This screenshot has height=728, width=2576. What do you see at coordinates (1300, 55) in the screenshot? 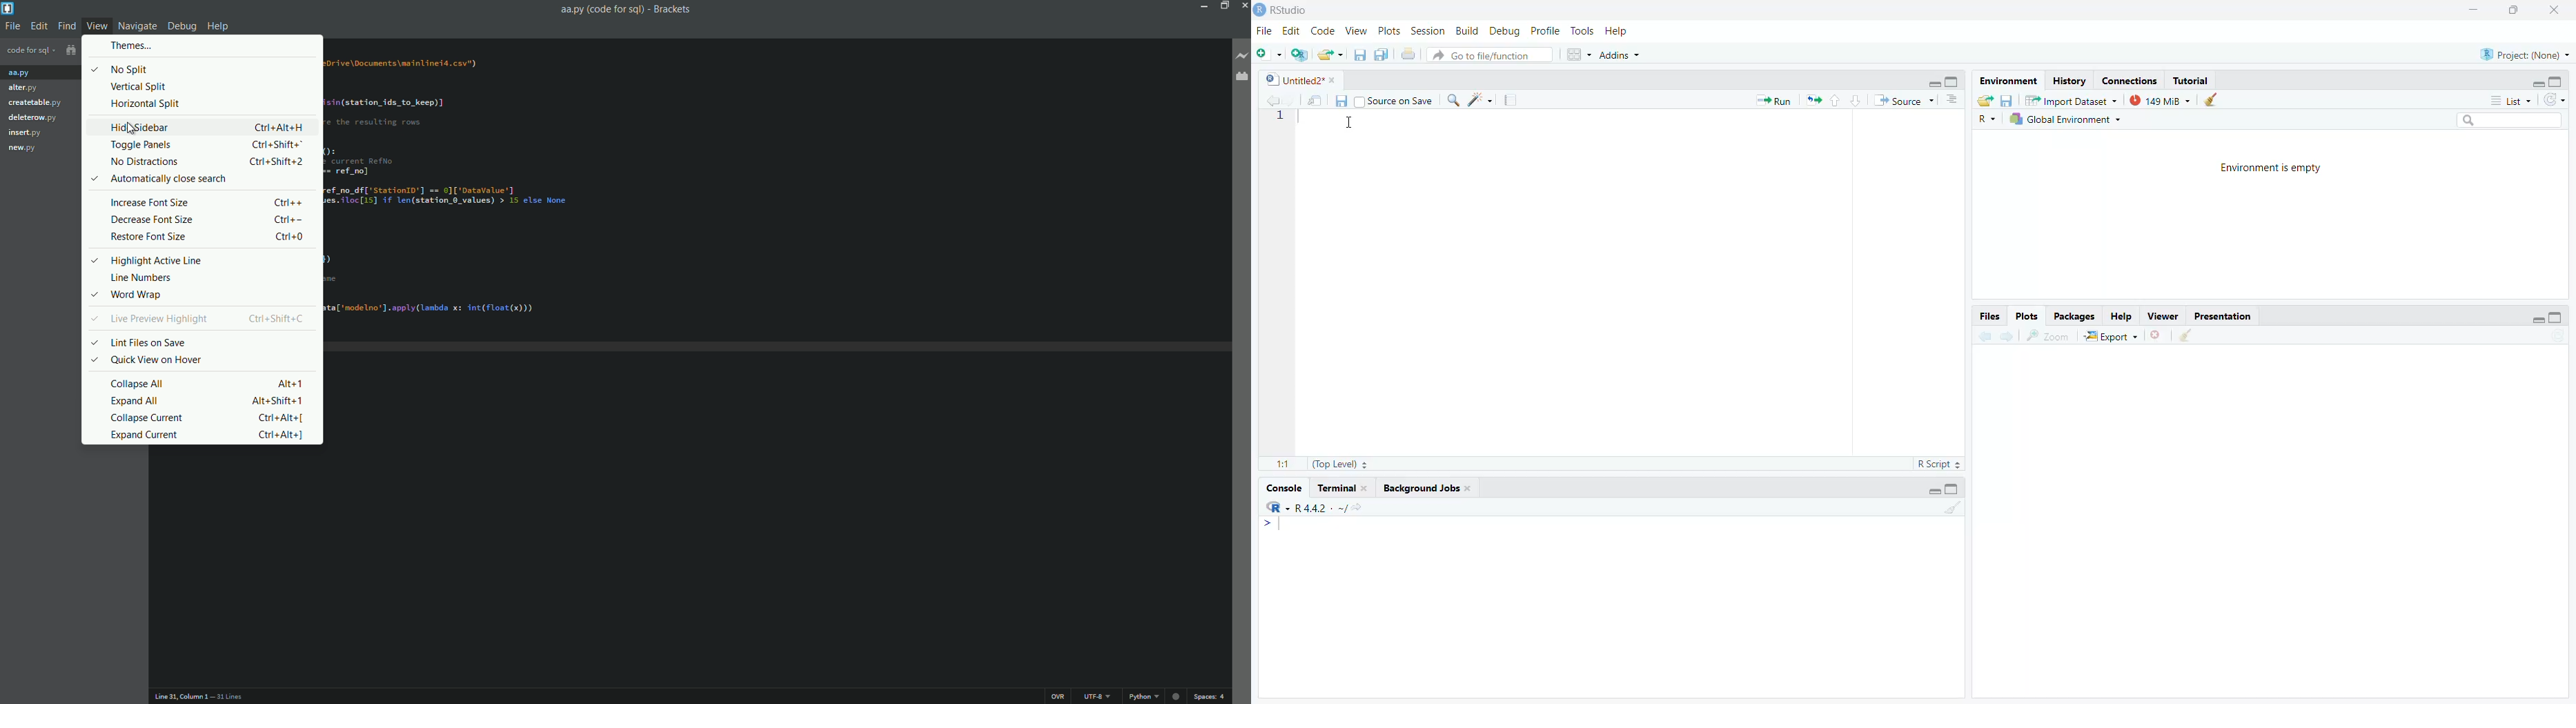
I see `Create a project` at bounding box center [1300, 55].